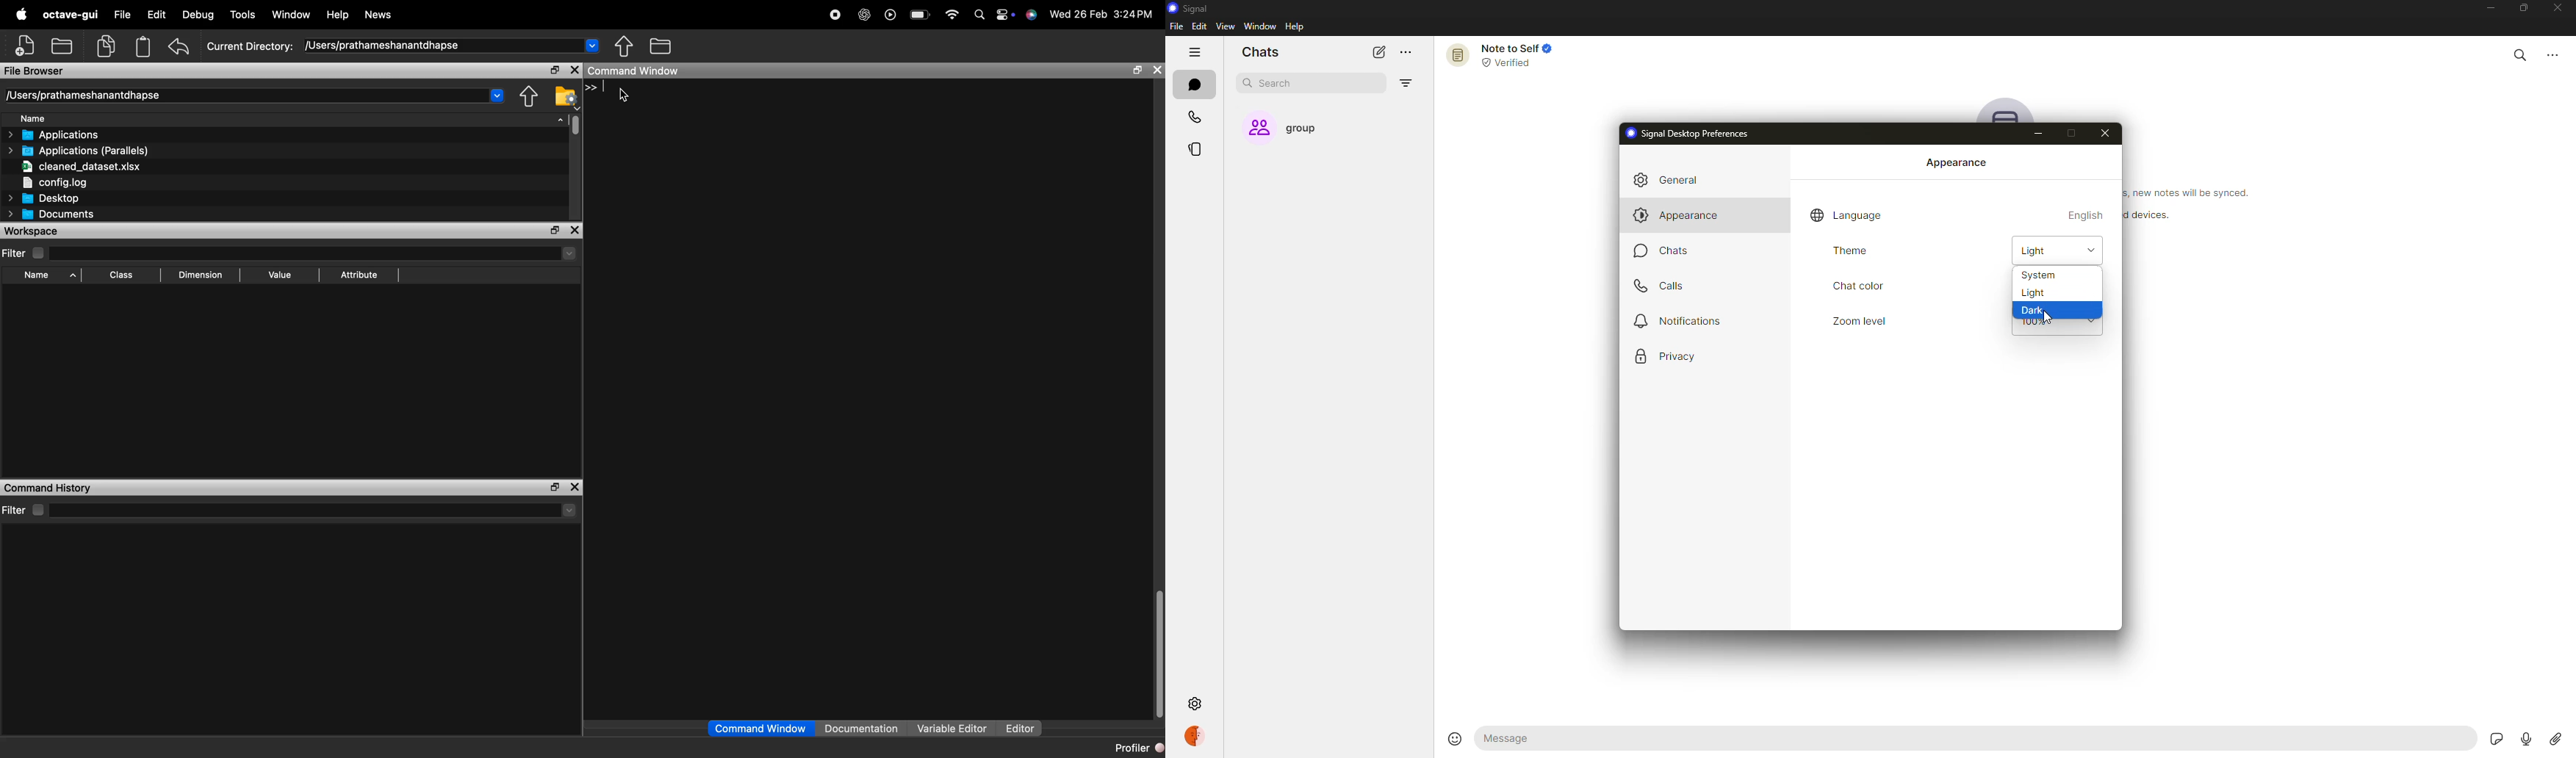 The image size is (2576, 784). I want to click on light, so click(2034, 294).